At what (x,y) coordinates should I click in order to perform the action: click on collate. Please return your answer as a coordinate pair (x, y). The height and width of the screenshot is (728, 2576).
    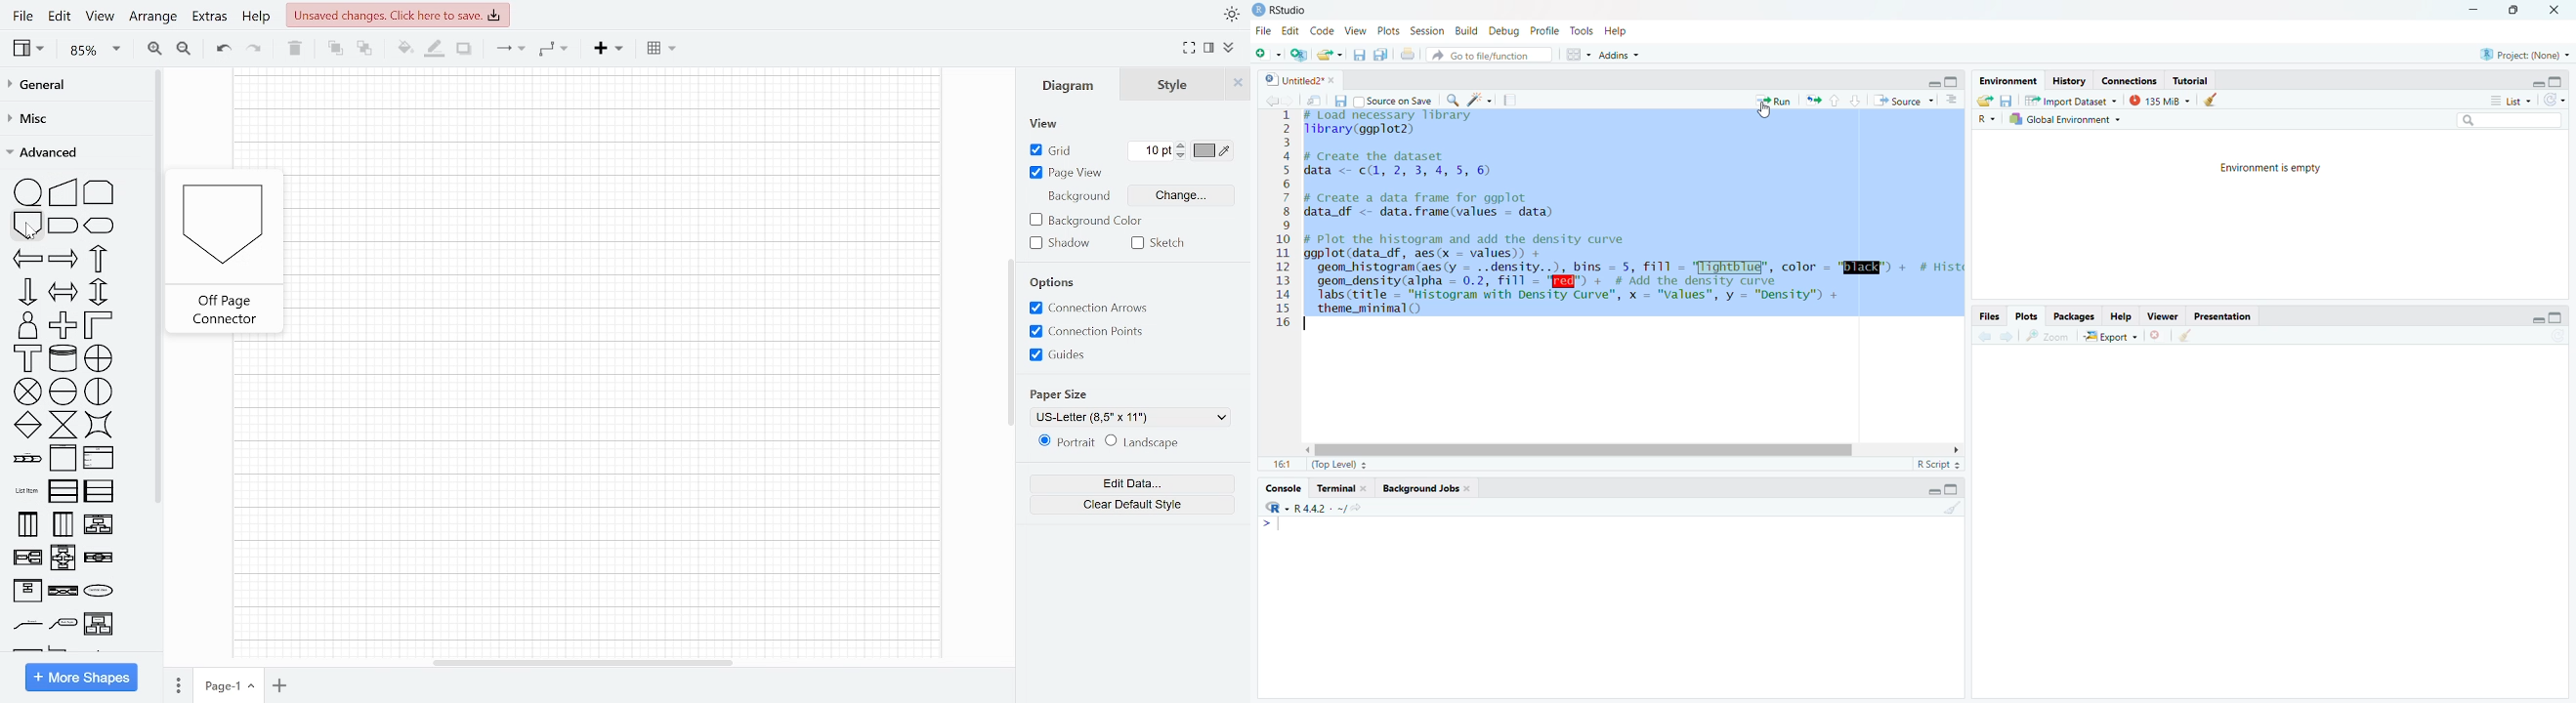
    Looking at the image, I should click on (64, 424).